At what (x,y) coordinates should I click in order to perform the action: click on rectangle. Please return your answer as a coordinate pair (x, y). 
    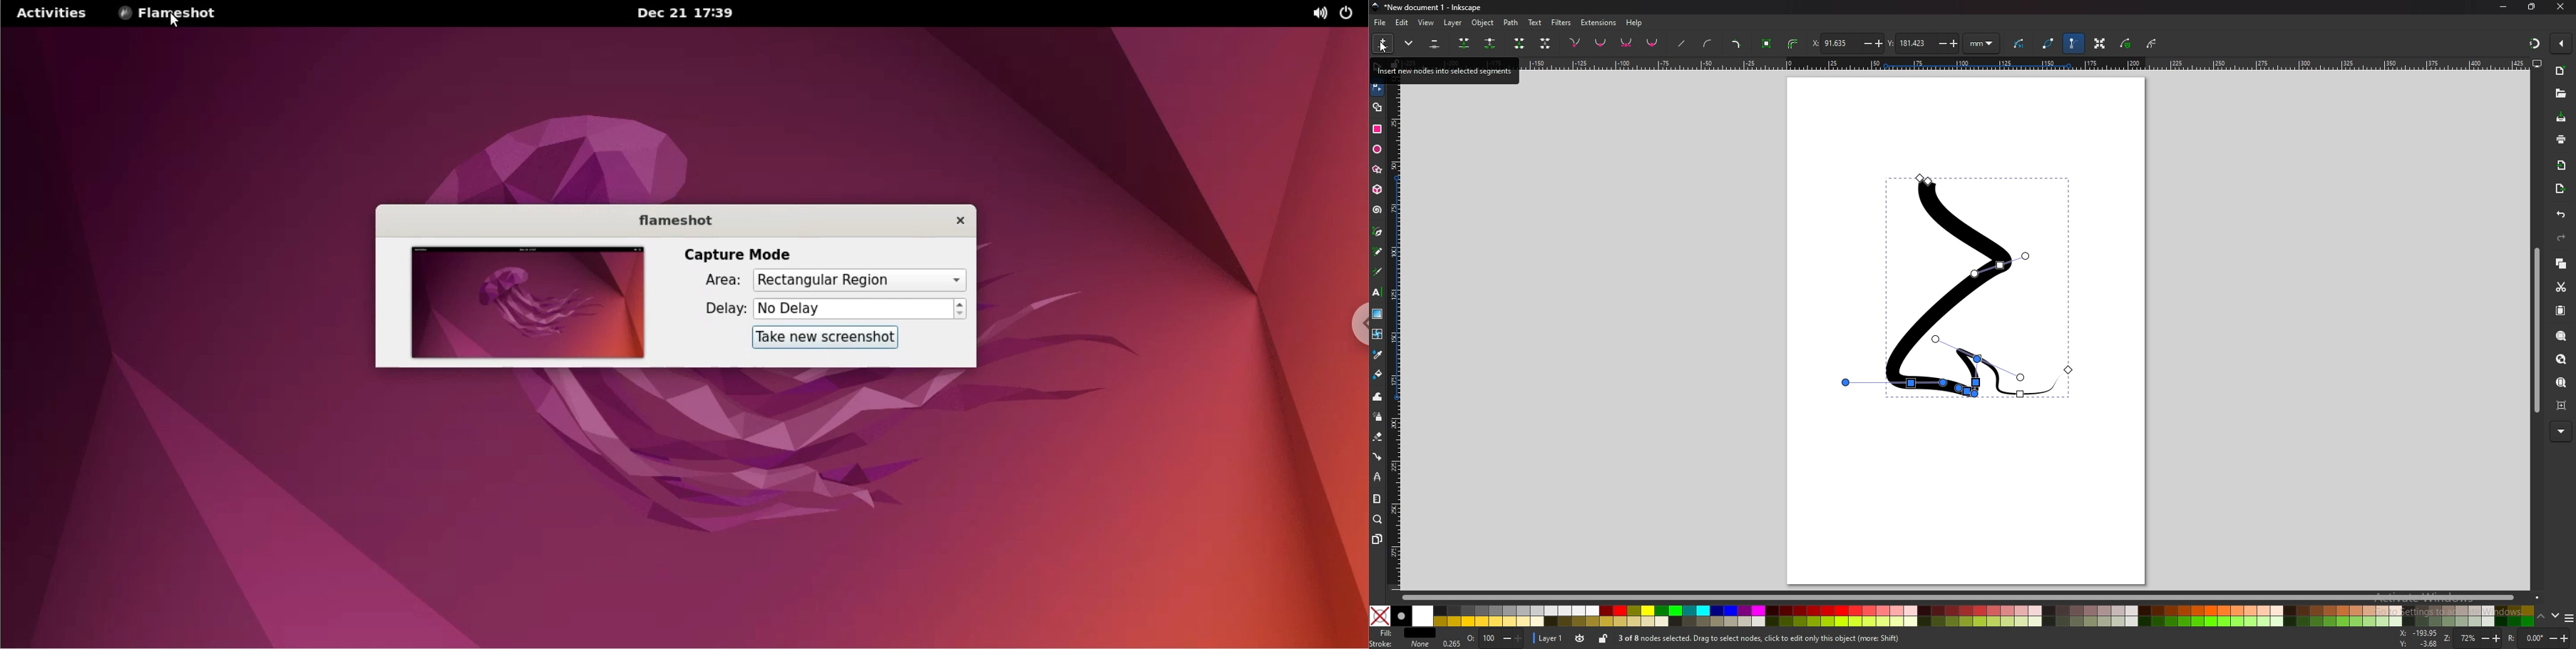
    Looking at the image, I should click on (1378, 130).